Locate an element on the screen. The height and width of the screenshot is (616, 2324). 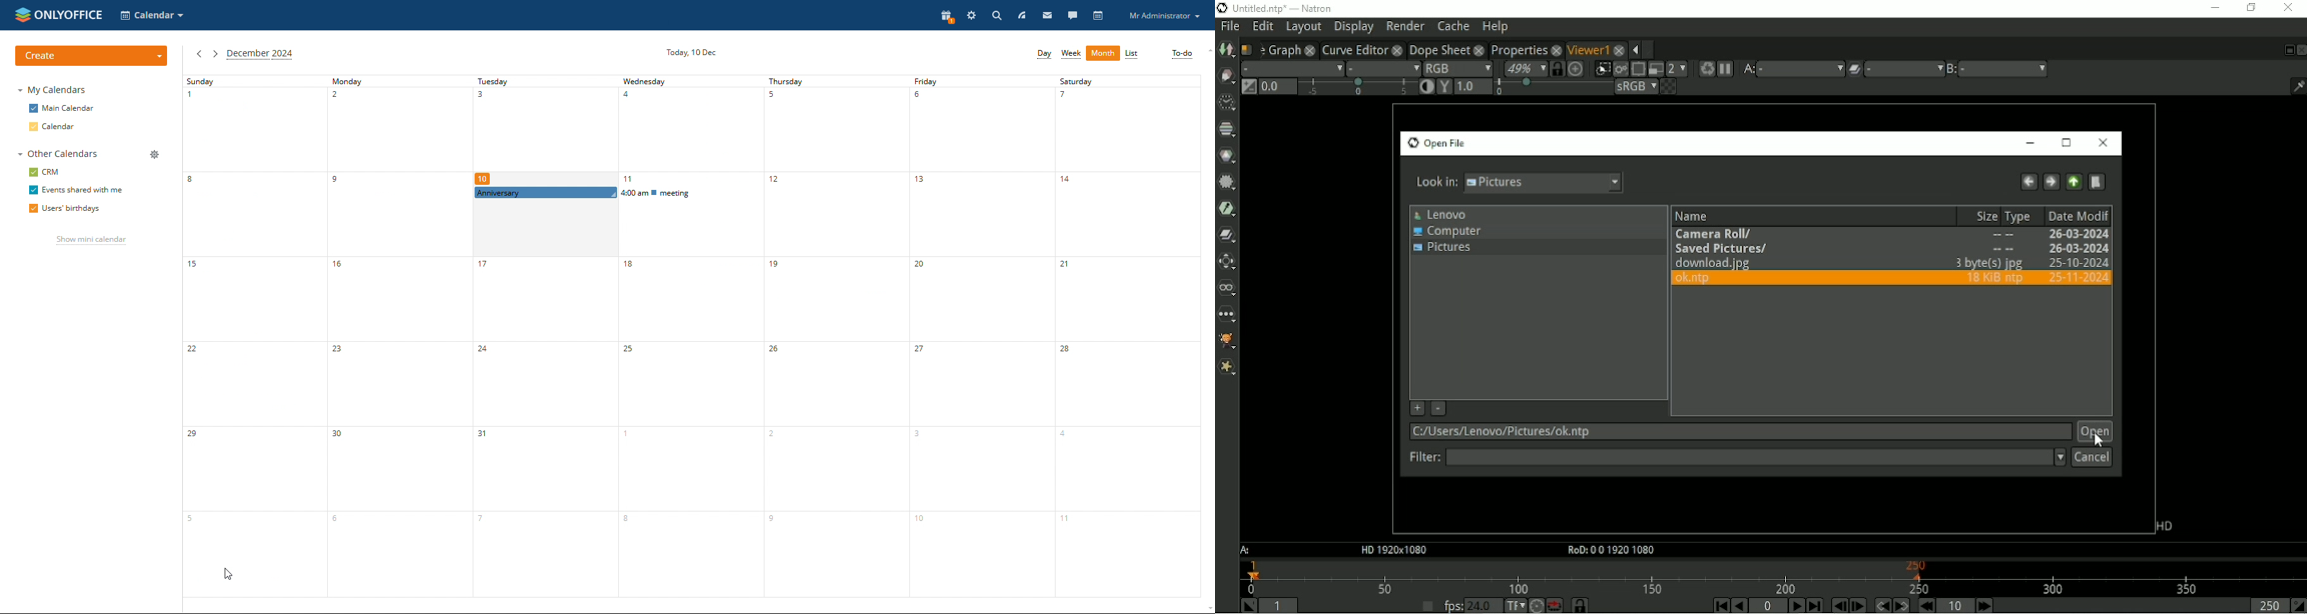
feed is located at coordinates (1021, 15).